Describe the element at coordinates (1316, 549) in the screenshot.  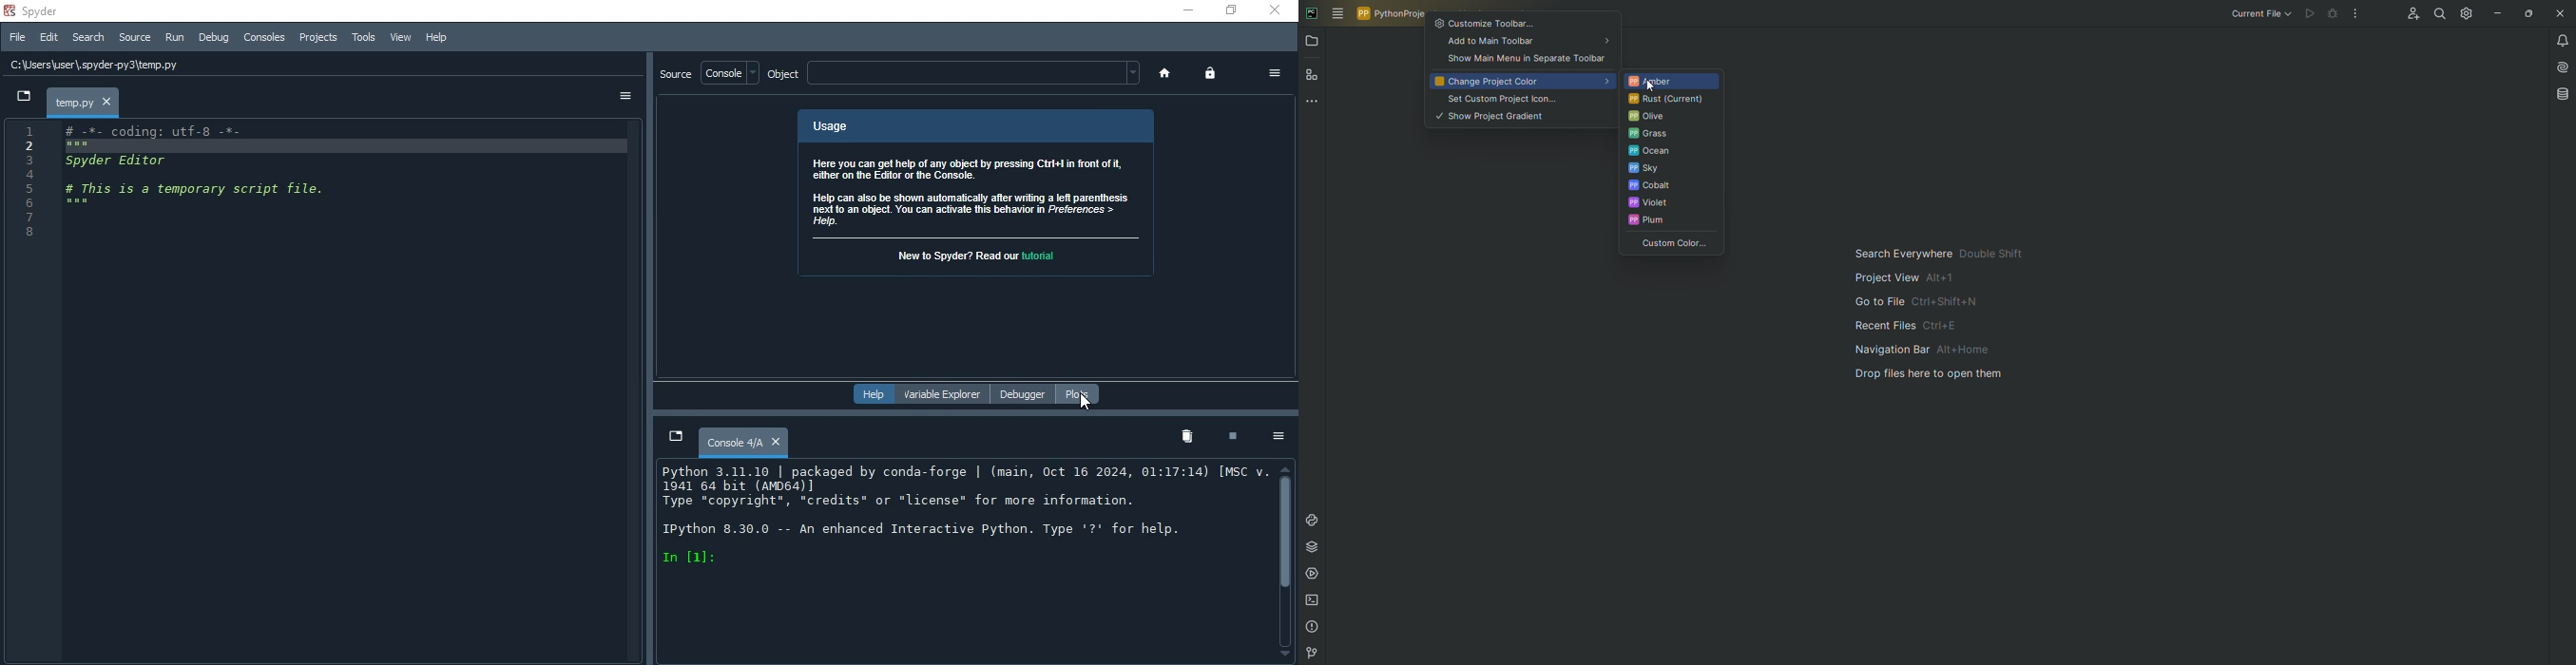
I see `Packages` at that location.